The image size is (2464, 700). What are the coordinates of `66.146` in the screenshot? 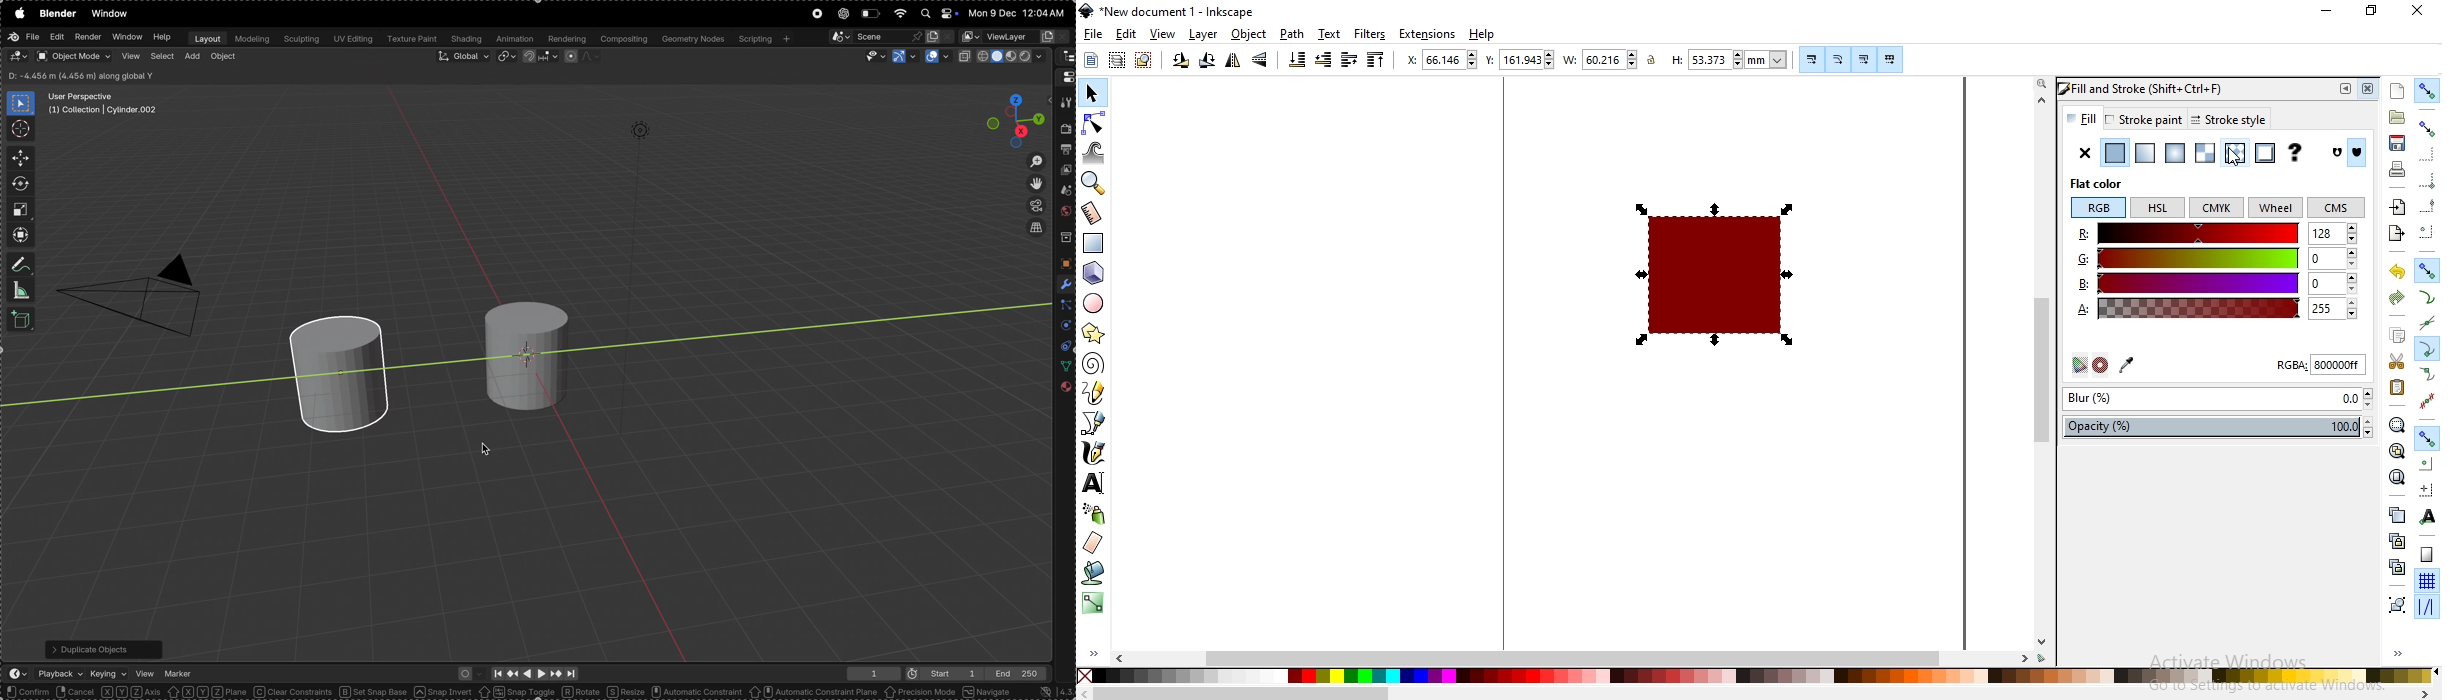 It's located at (1451, 59).